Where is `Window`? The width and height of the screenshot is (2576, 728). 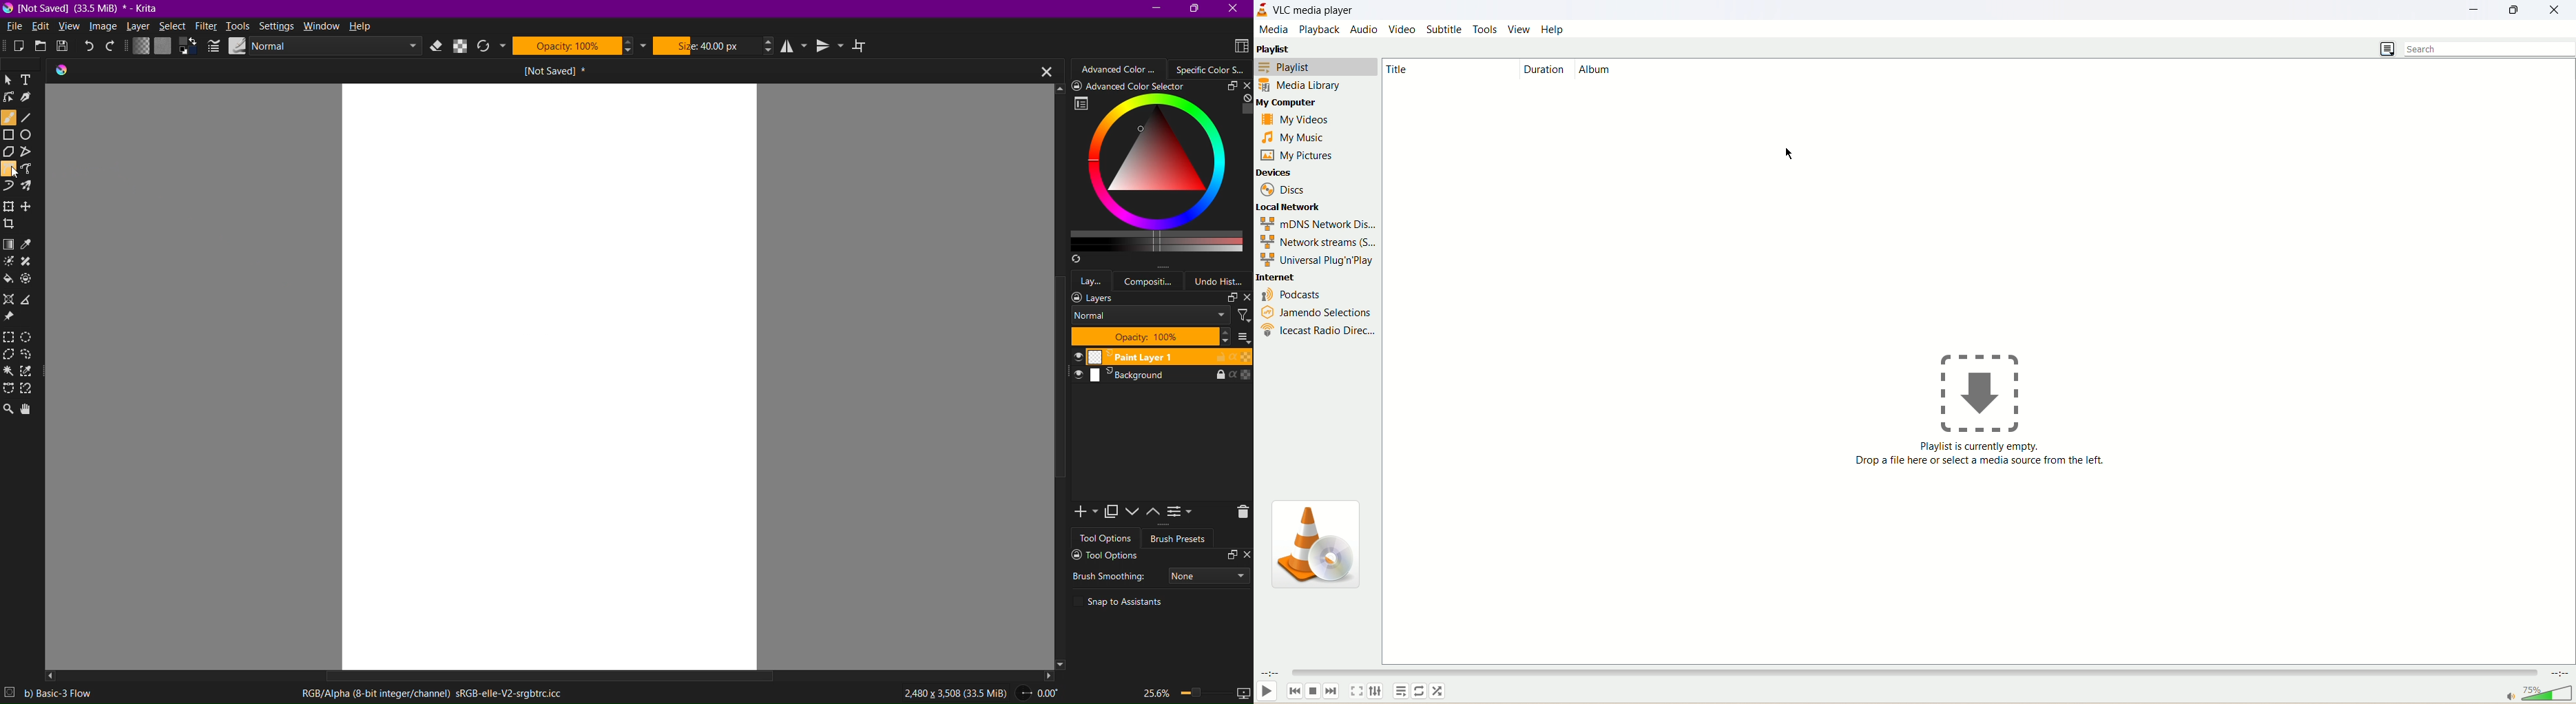 Window is located at coordinates (324, 26).